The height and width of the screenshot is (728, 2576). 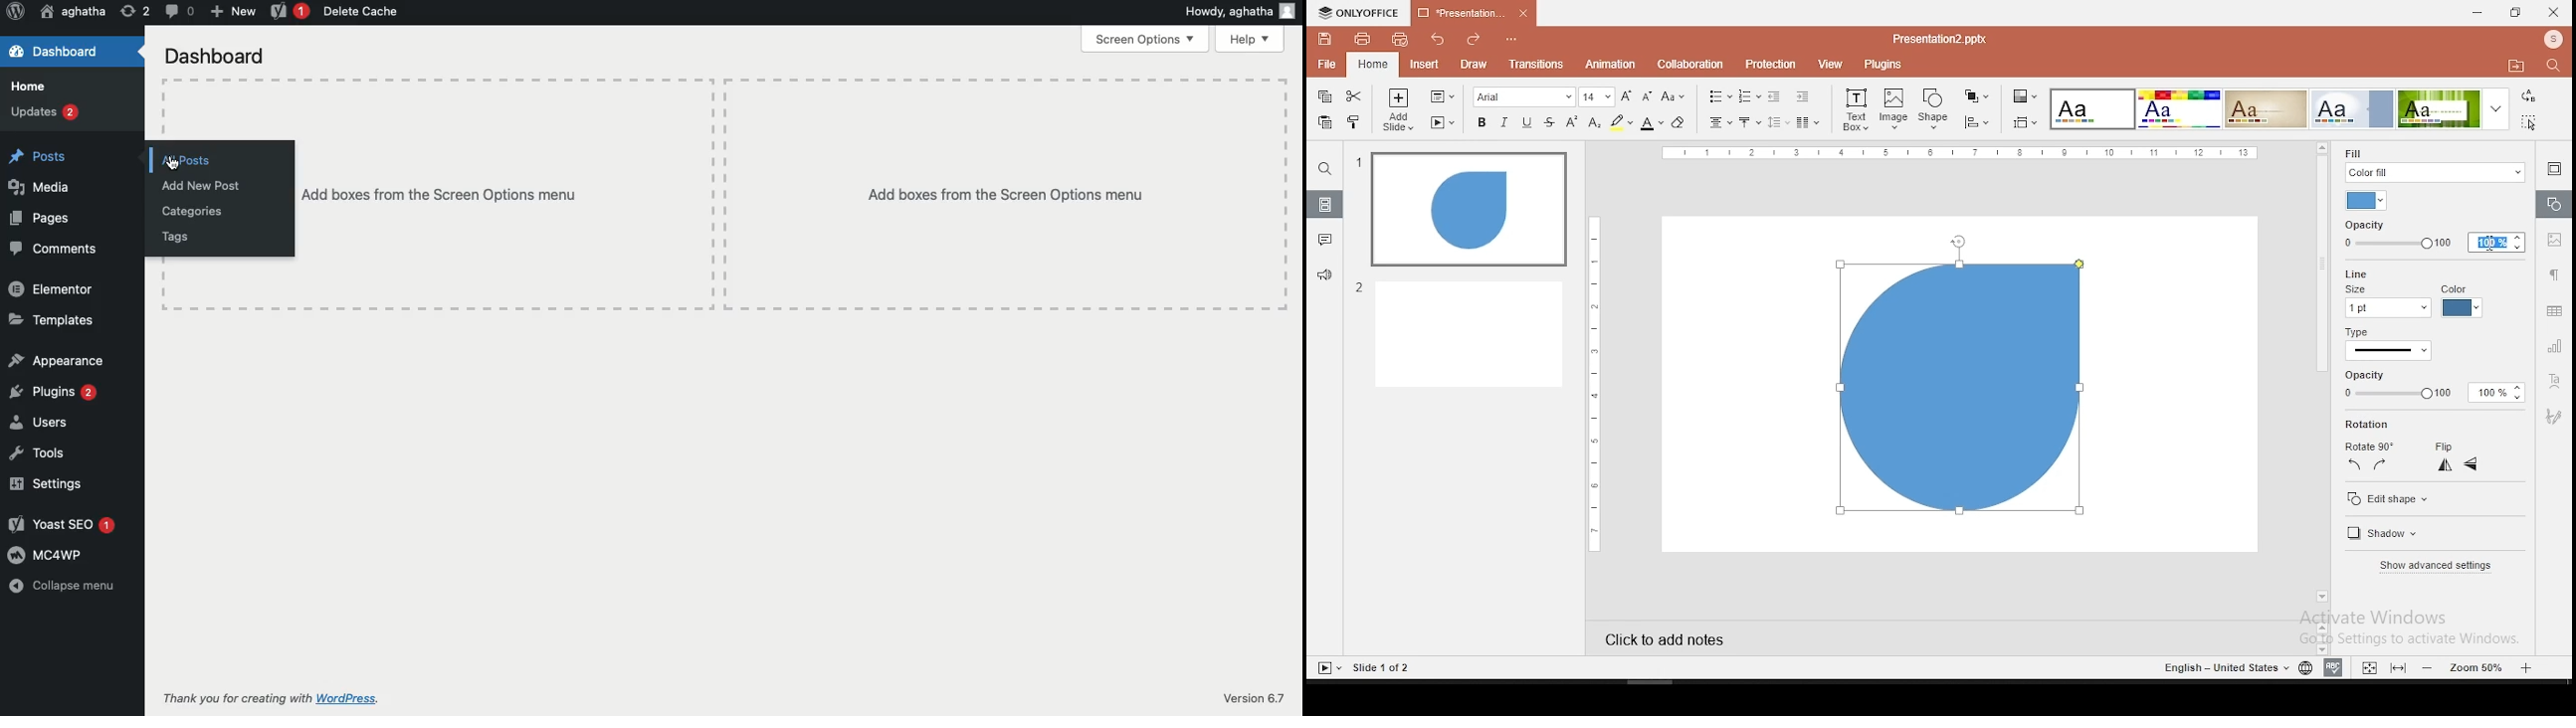 What do you see at coordinates (2387, 301) in the screenshot?
I see `line size` at bounding box center [2387, 301].